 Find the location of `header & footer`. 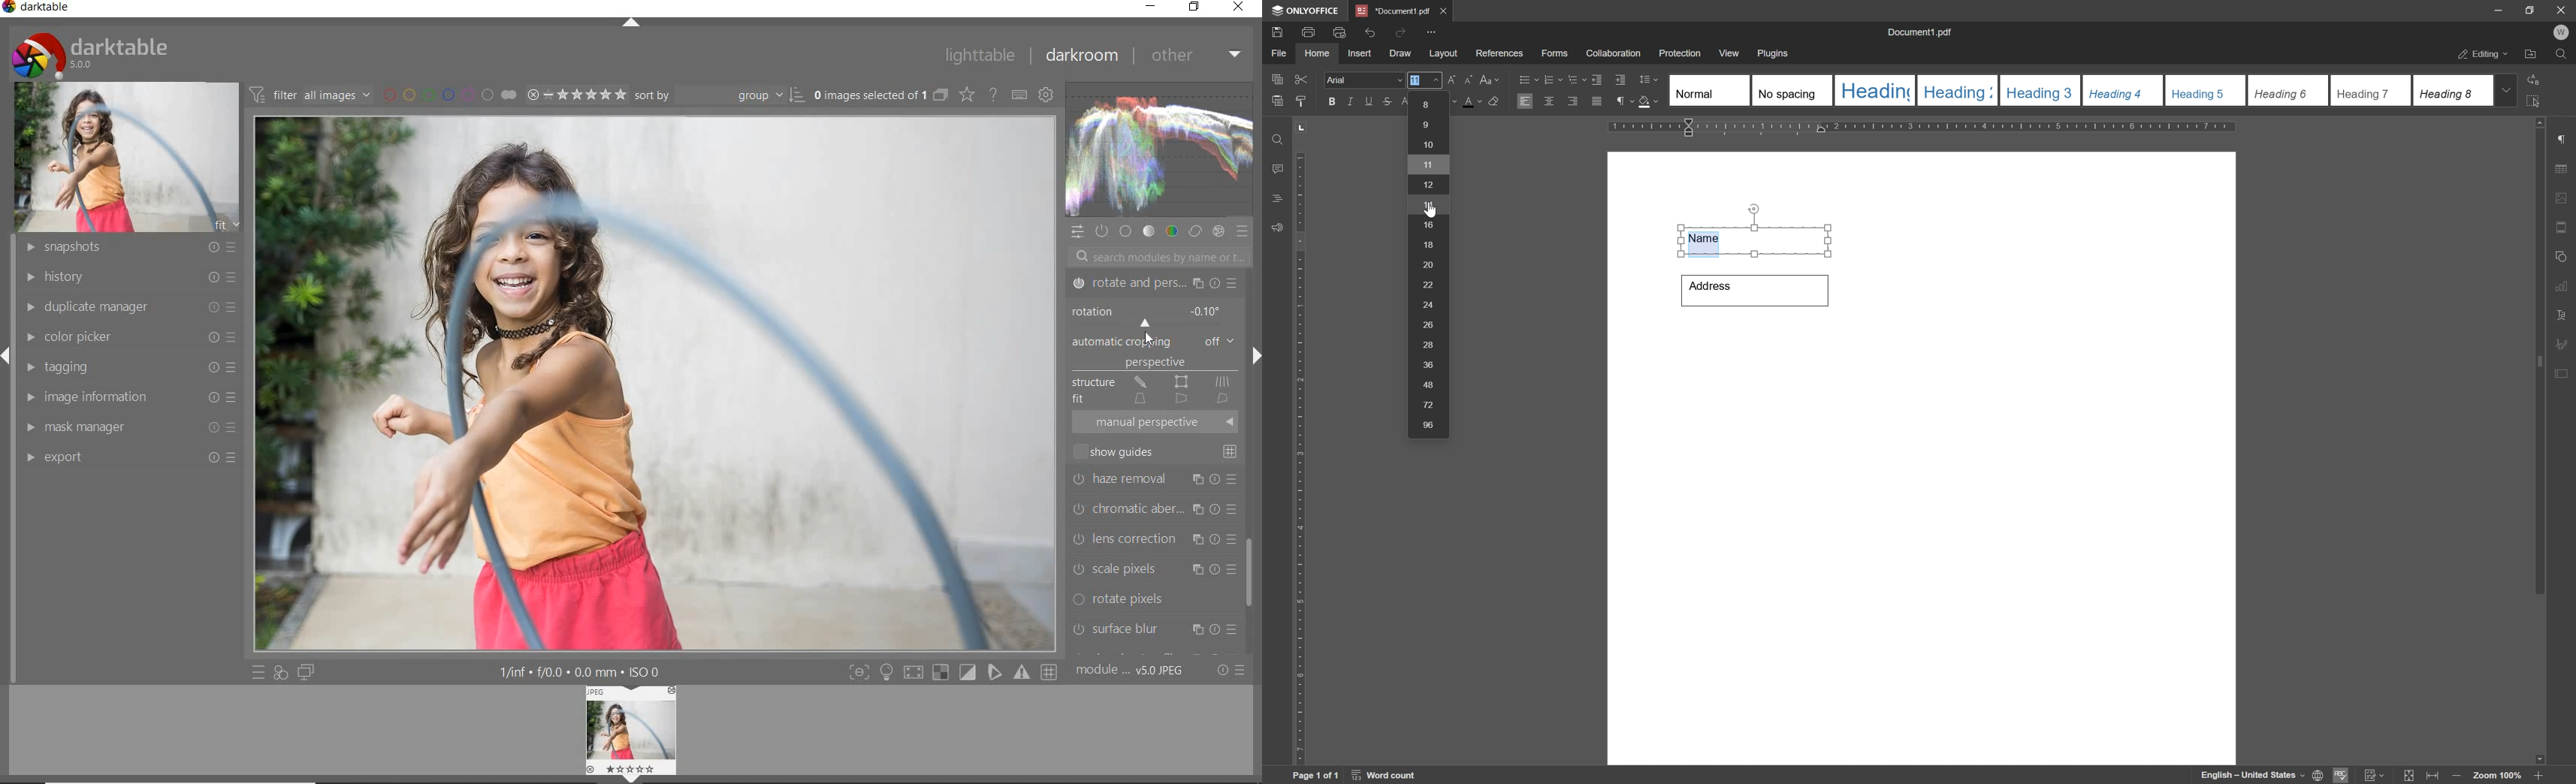

header & footer is located at coordinates (2563, 228).